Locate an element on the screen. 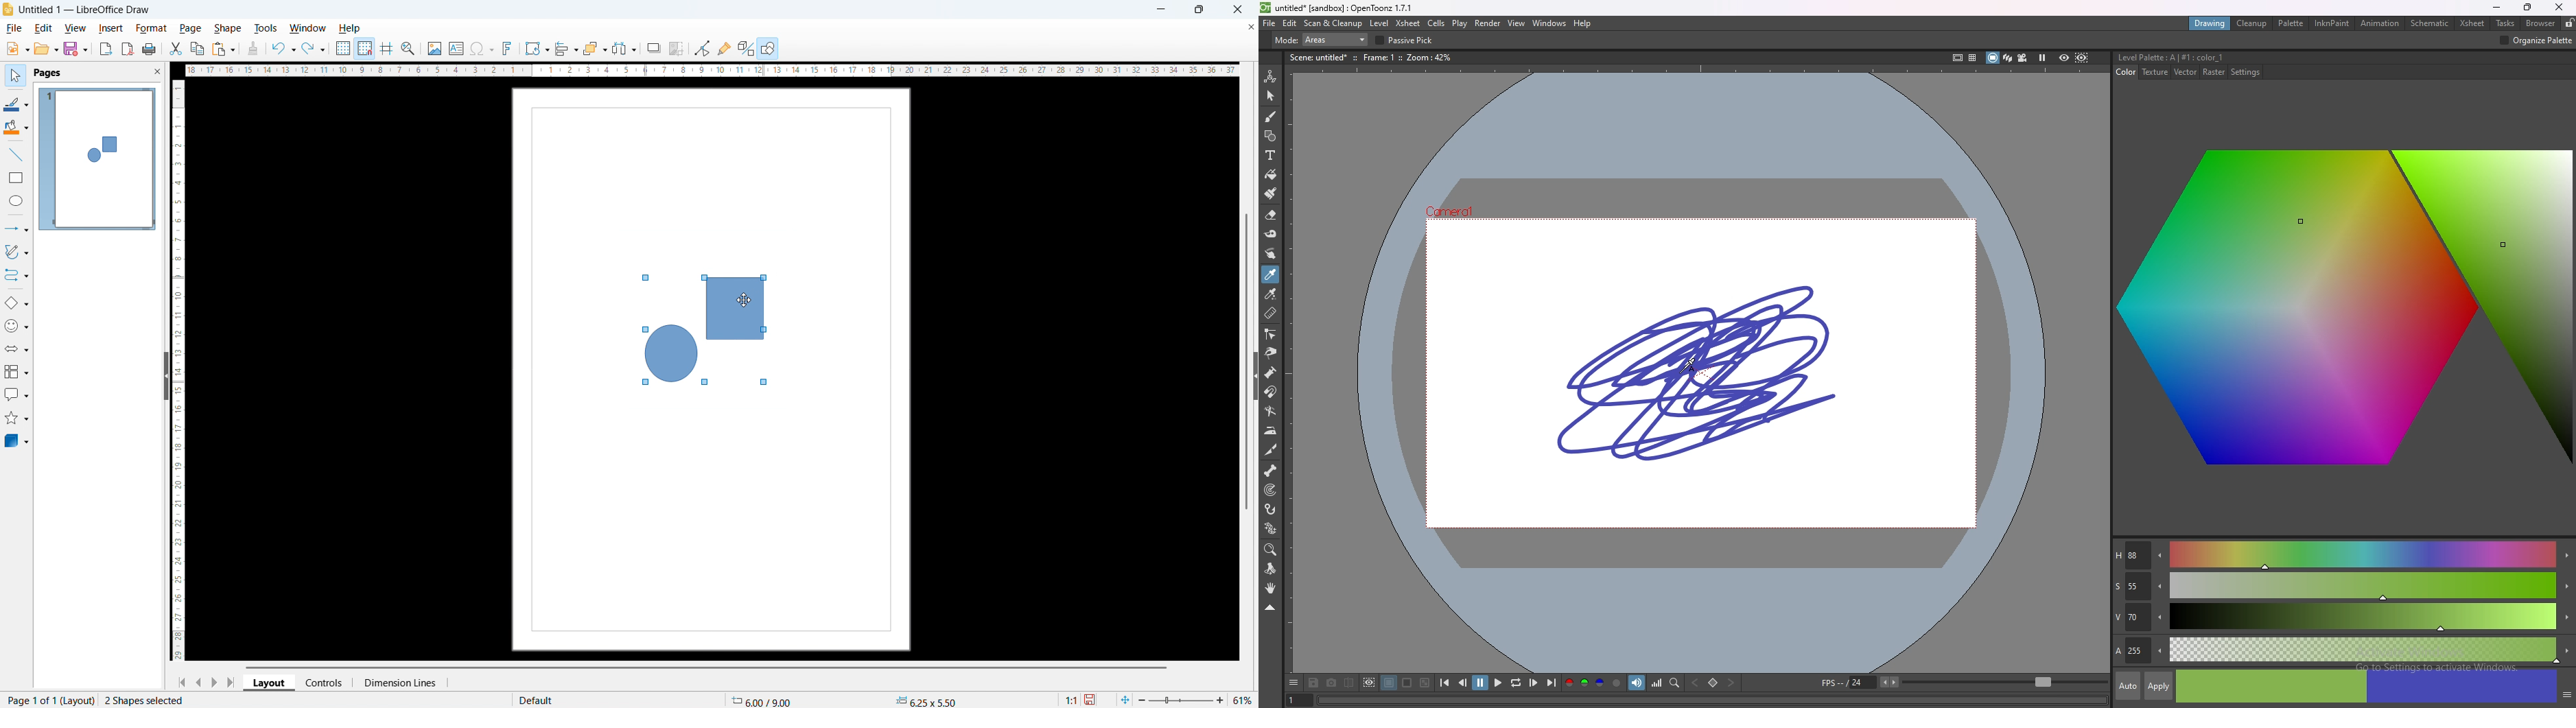 The width and height of the screenshot is (2576, 728). show gluepoint function is located at coordinates (725, 48).